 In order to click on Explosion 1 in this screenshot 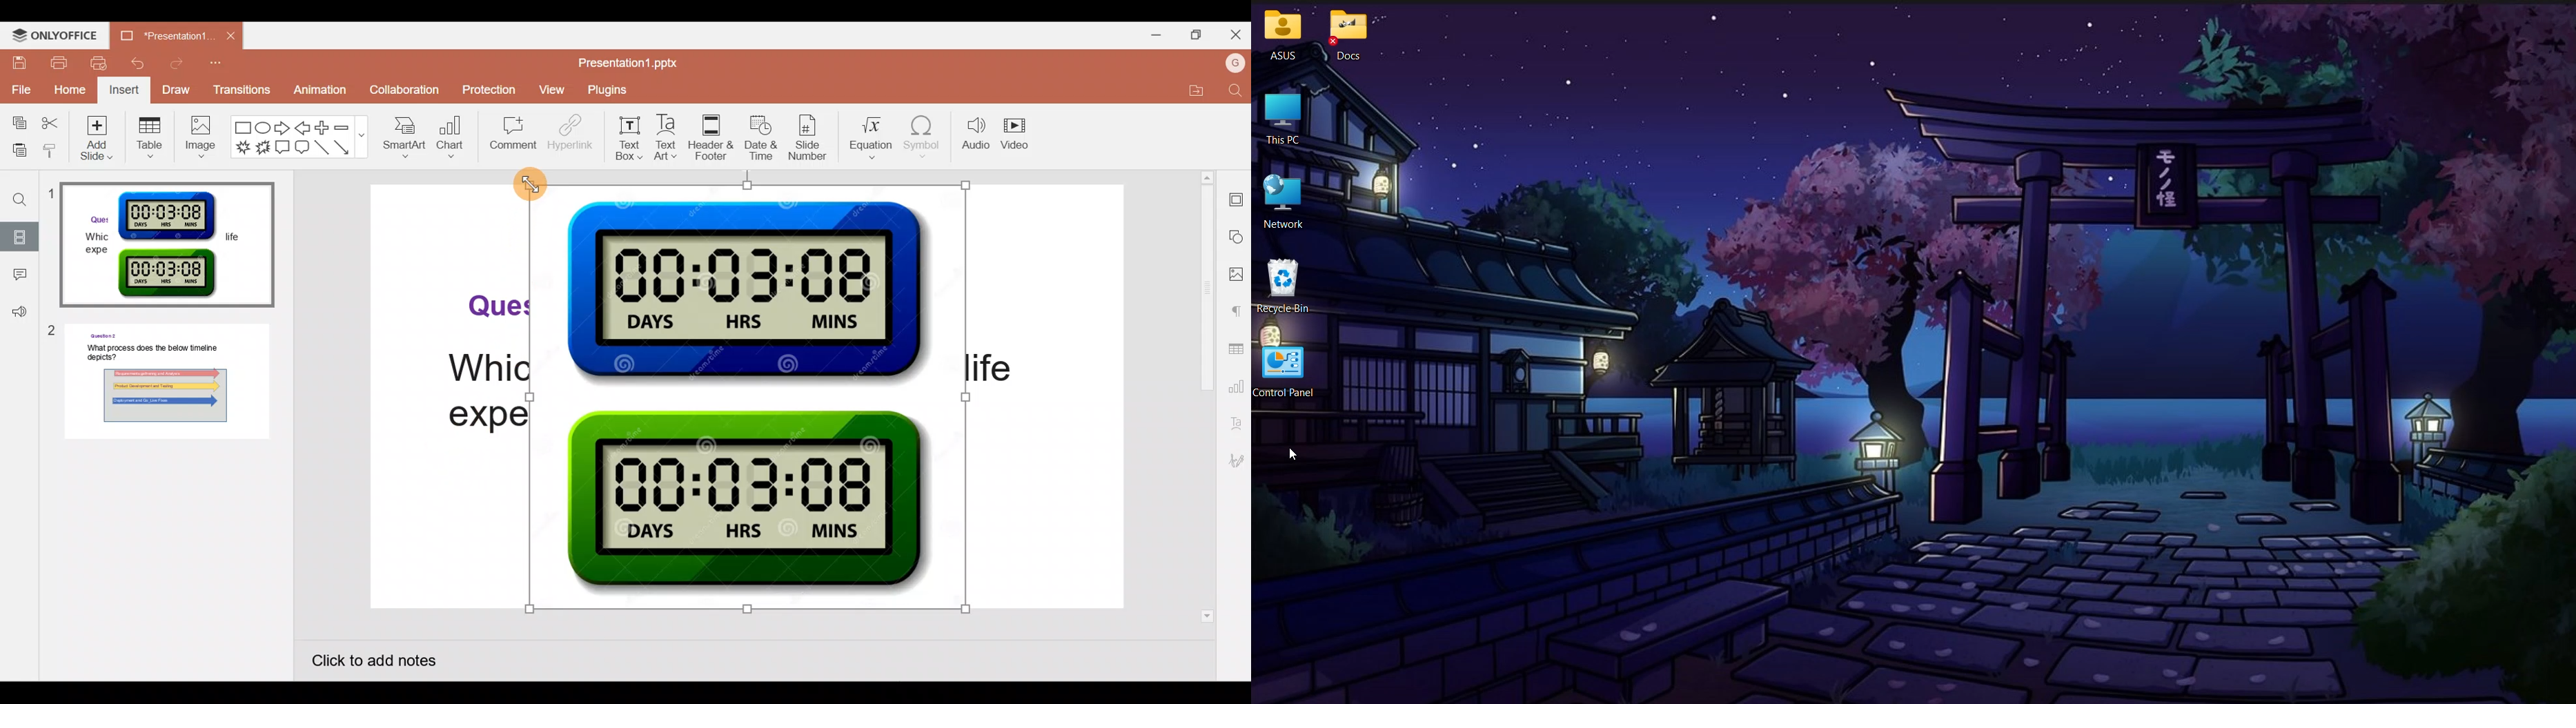, I will do `click(239, 147)`.